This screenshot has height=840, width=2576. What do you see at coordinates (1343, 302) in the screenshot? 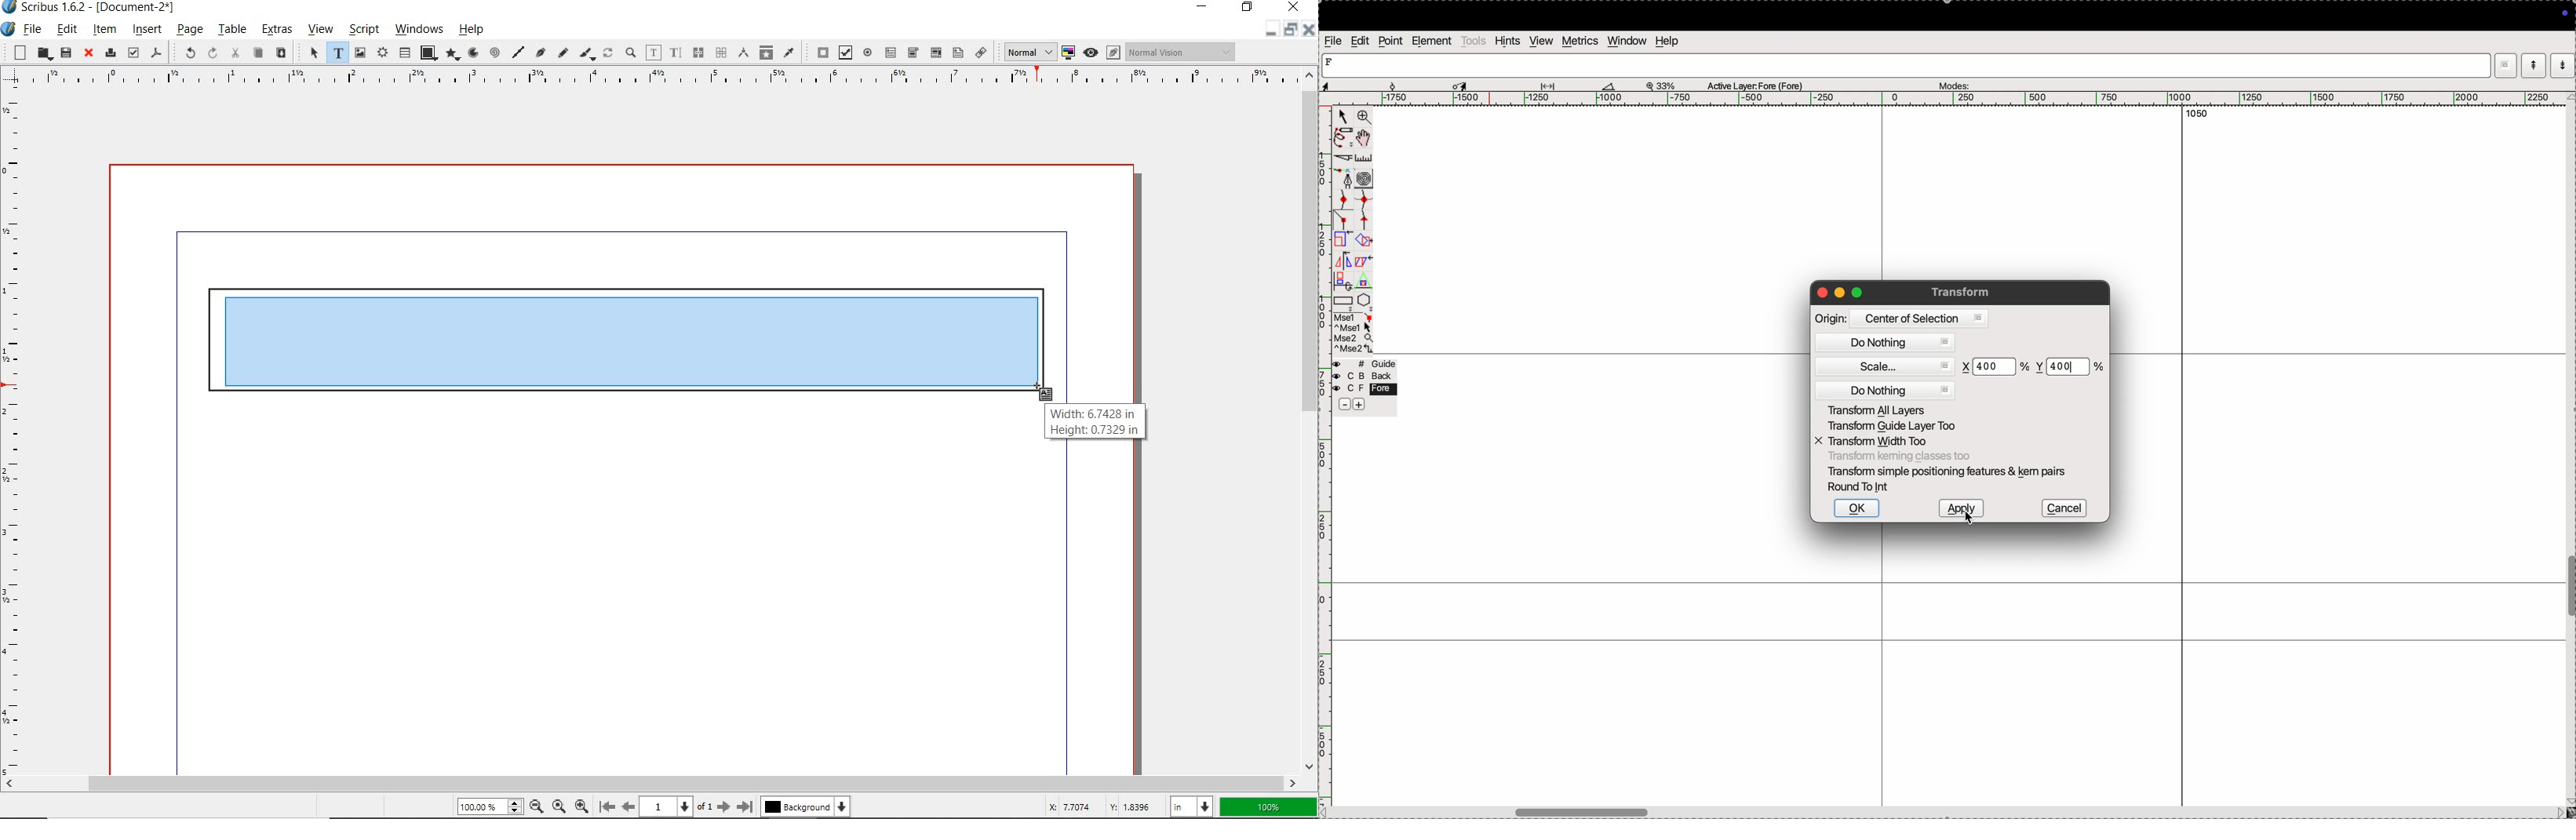
I see `rectangle` at bounding box center [1343, 302].